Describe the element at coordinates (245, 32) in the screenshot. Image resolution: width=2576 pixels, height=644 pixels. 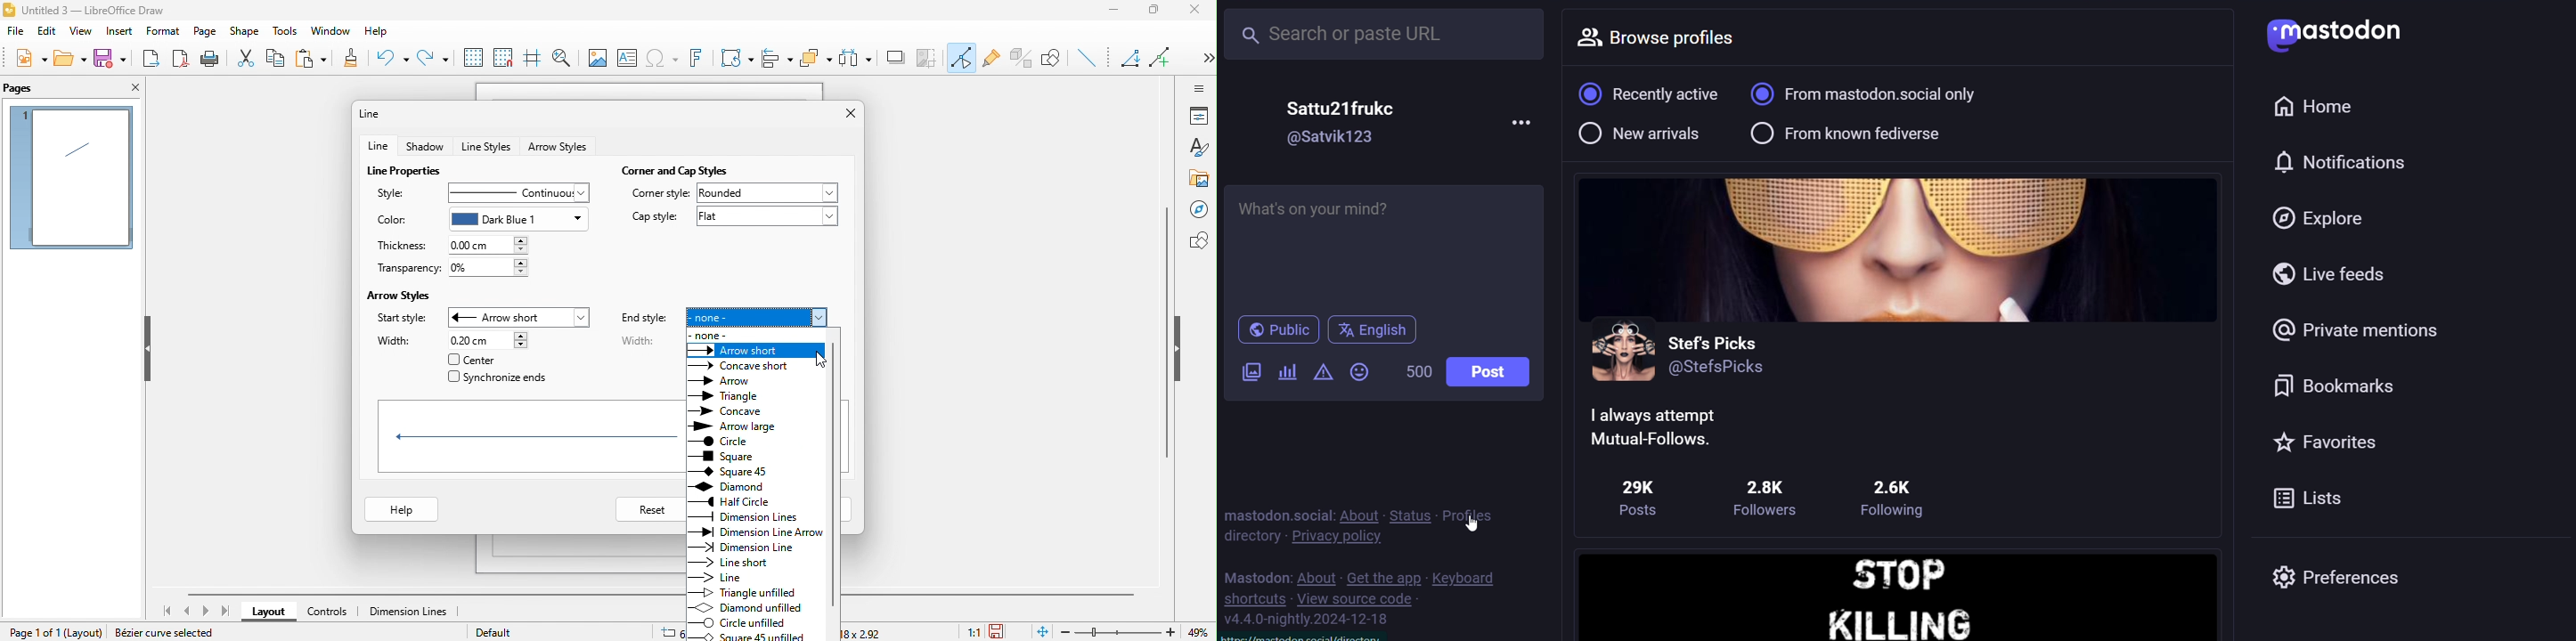
I see `shape` at that location.